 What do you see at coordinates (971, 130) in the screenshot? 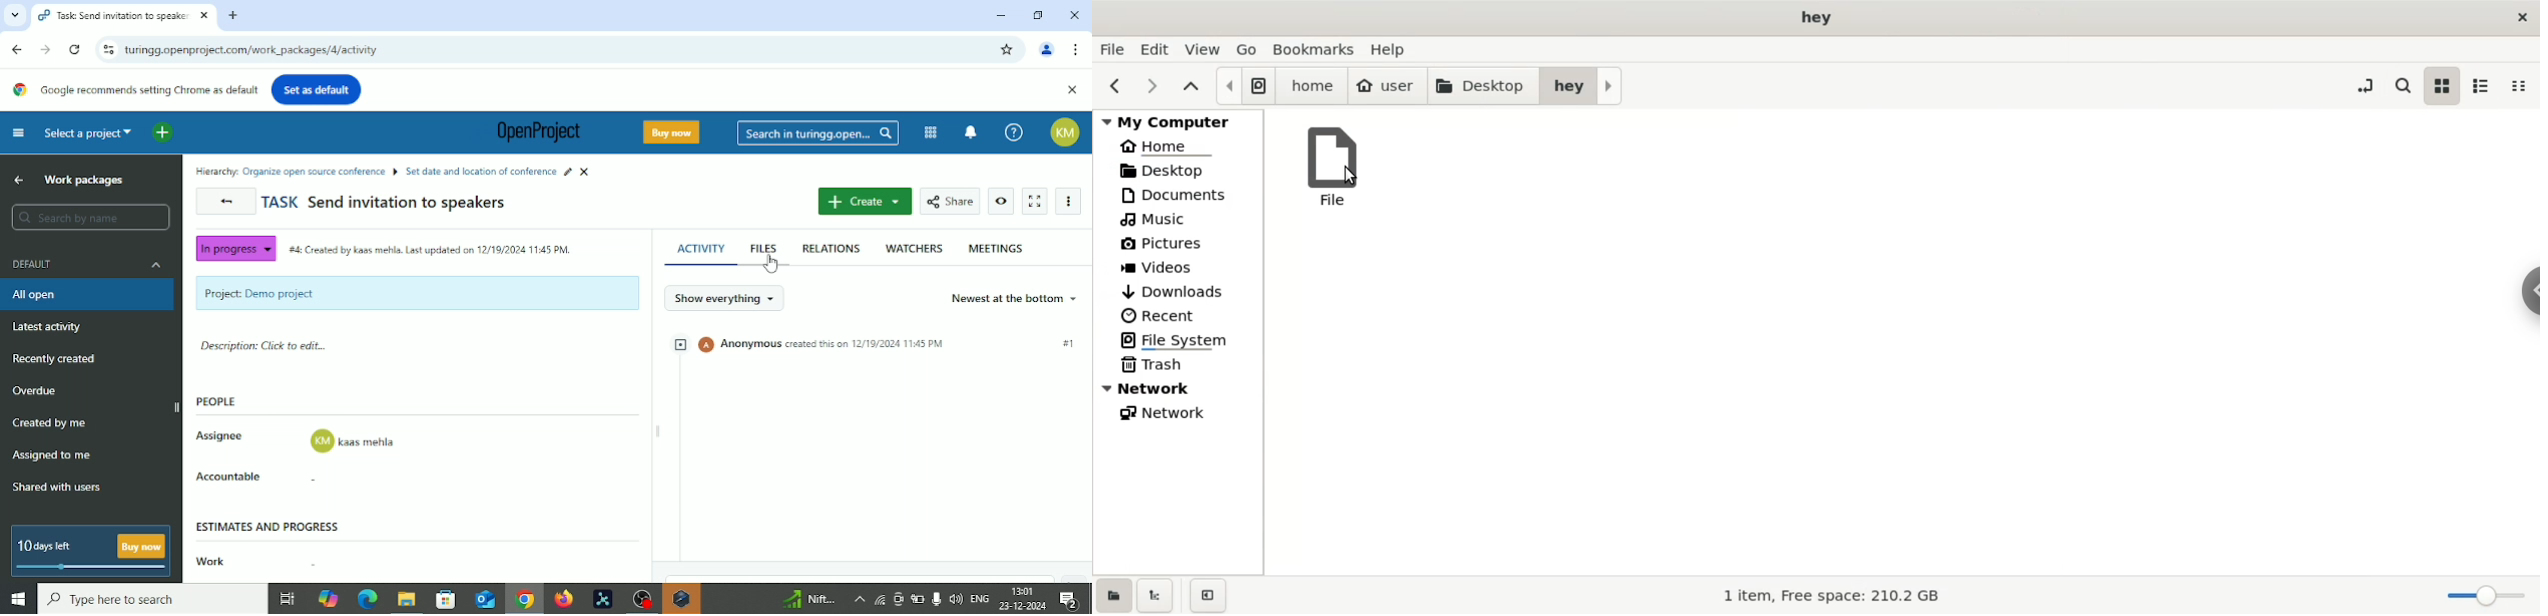
I see `To notification center` at bounding box center [971, 130].